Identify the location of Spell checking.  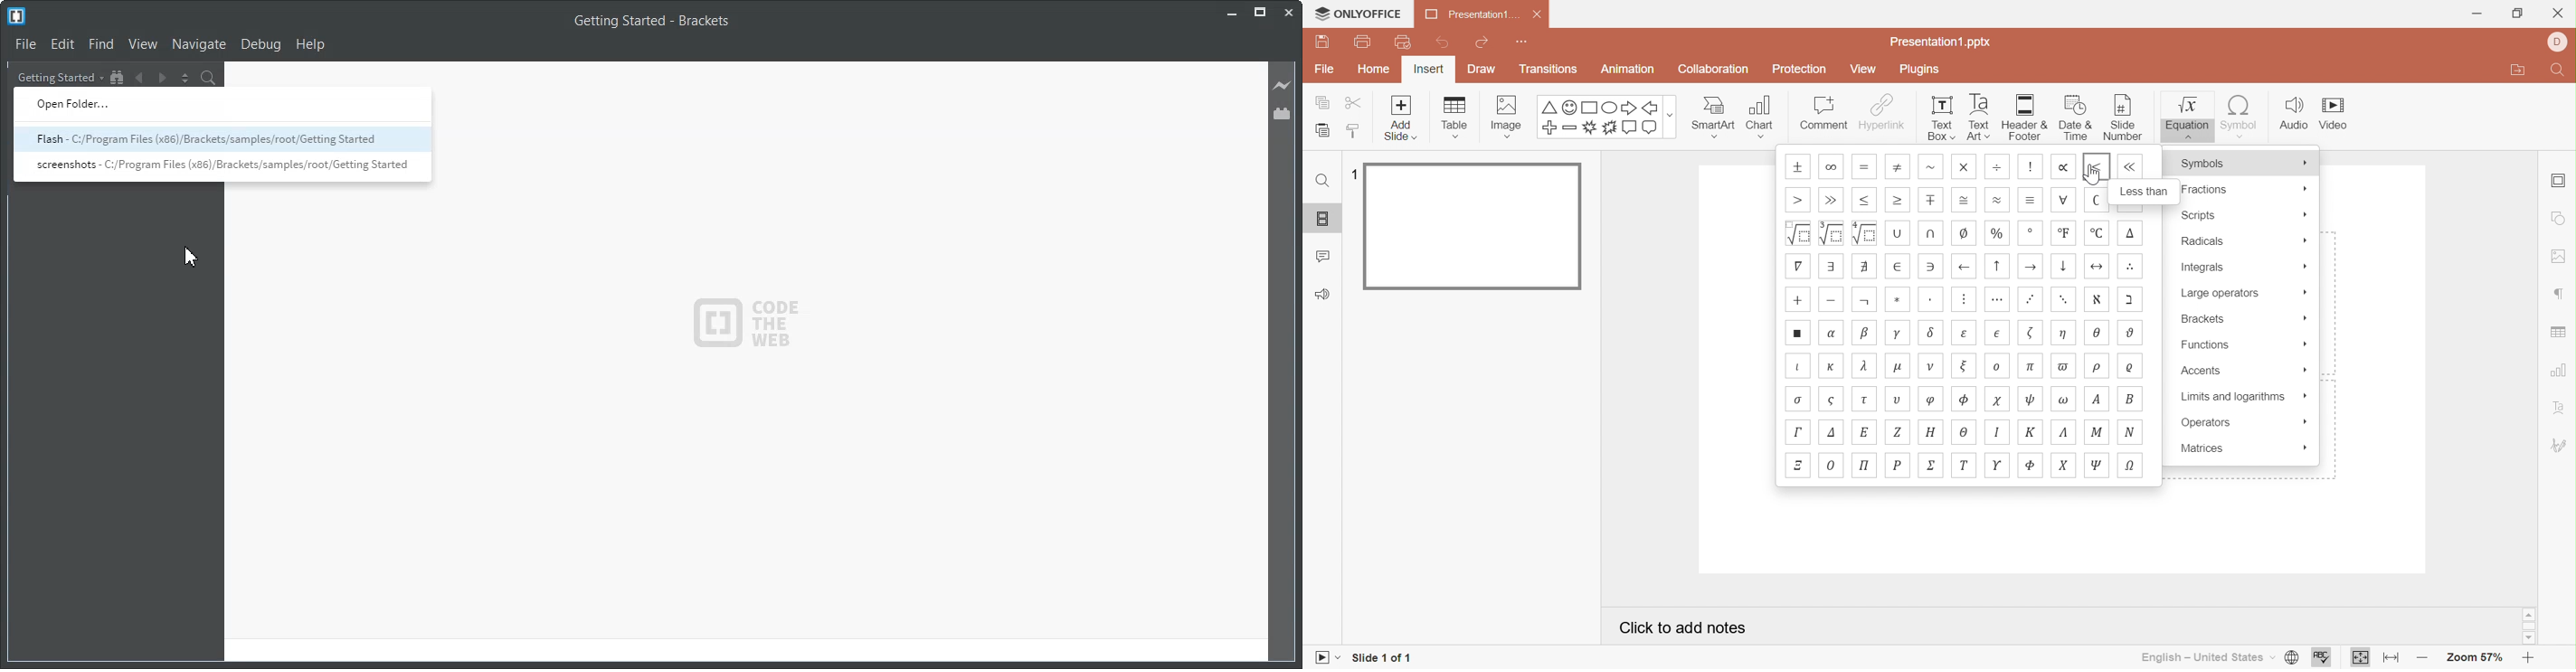
(2320, 658).